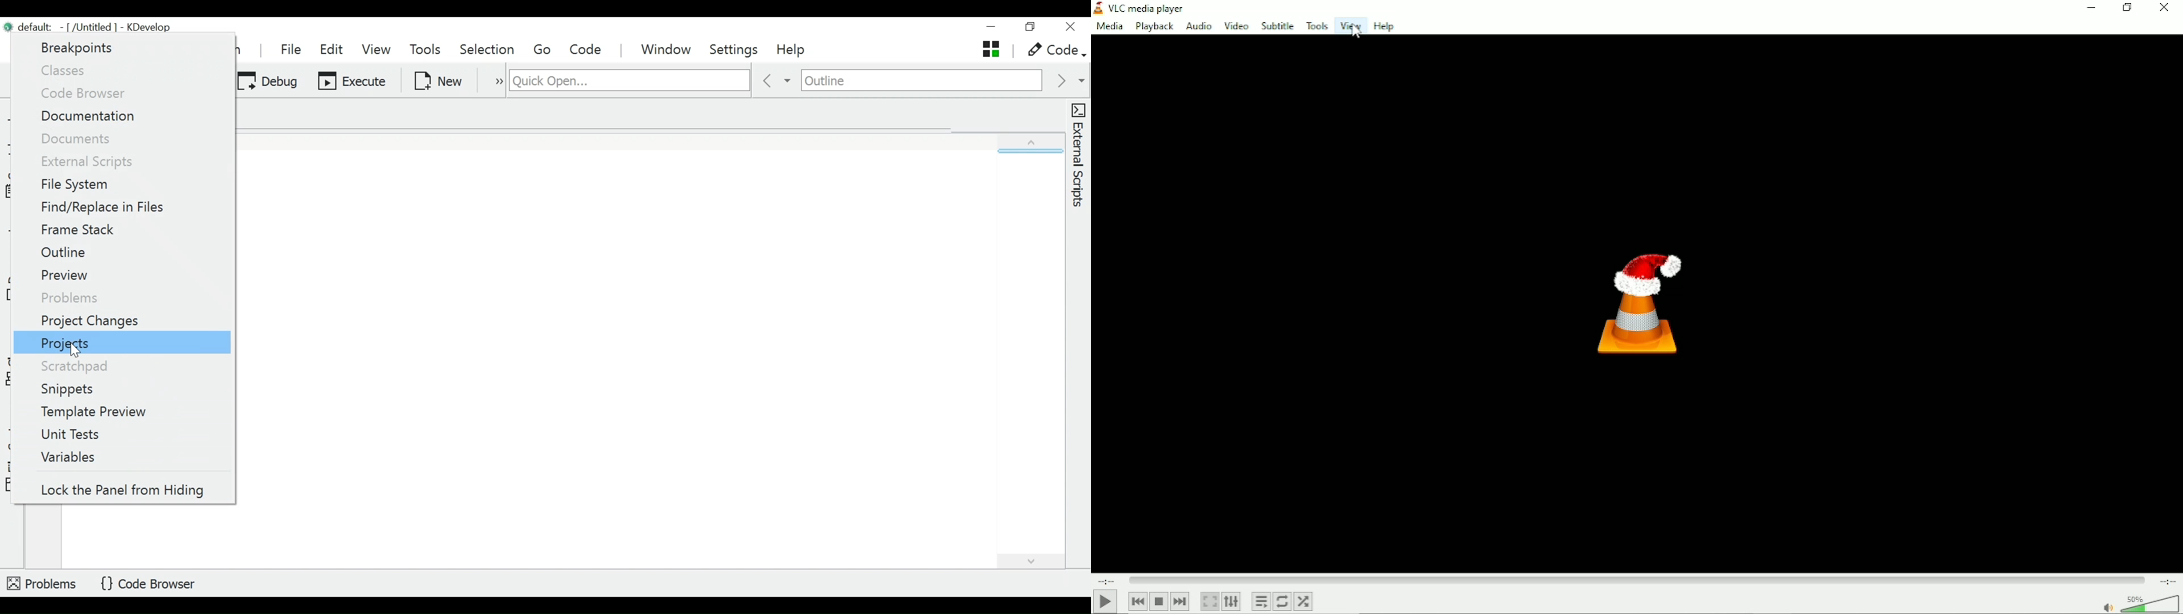 This screenshot has height=616, width=2184. Describe the element at coordinates (124, 492) in the screenshot. I see `lock the panel from hiding` at that location.